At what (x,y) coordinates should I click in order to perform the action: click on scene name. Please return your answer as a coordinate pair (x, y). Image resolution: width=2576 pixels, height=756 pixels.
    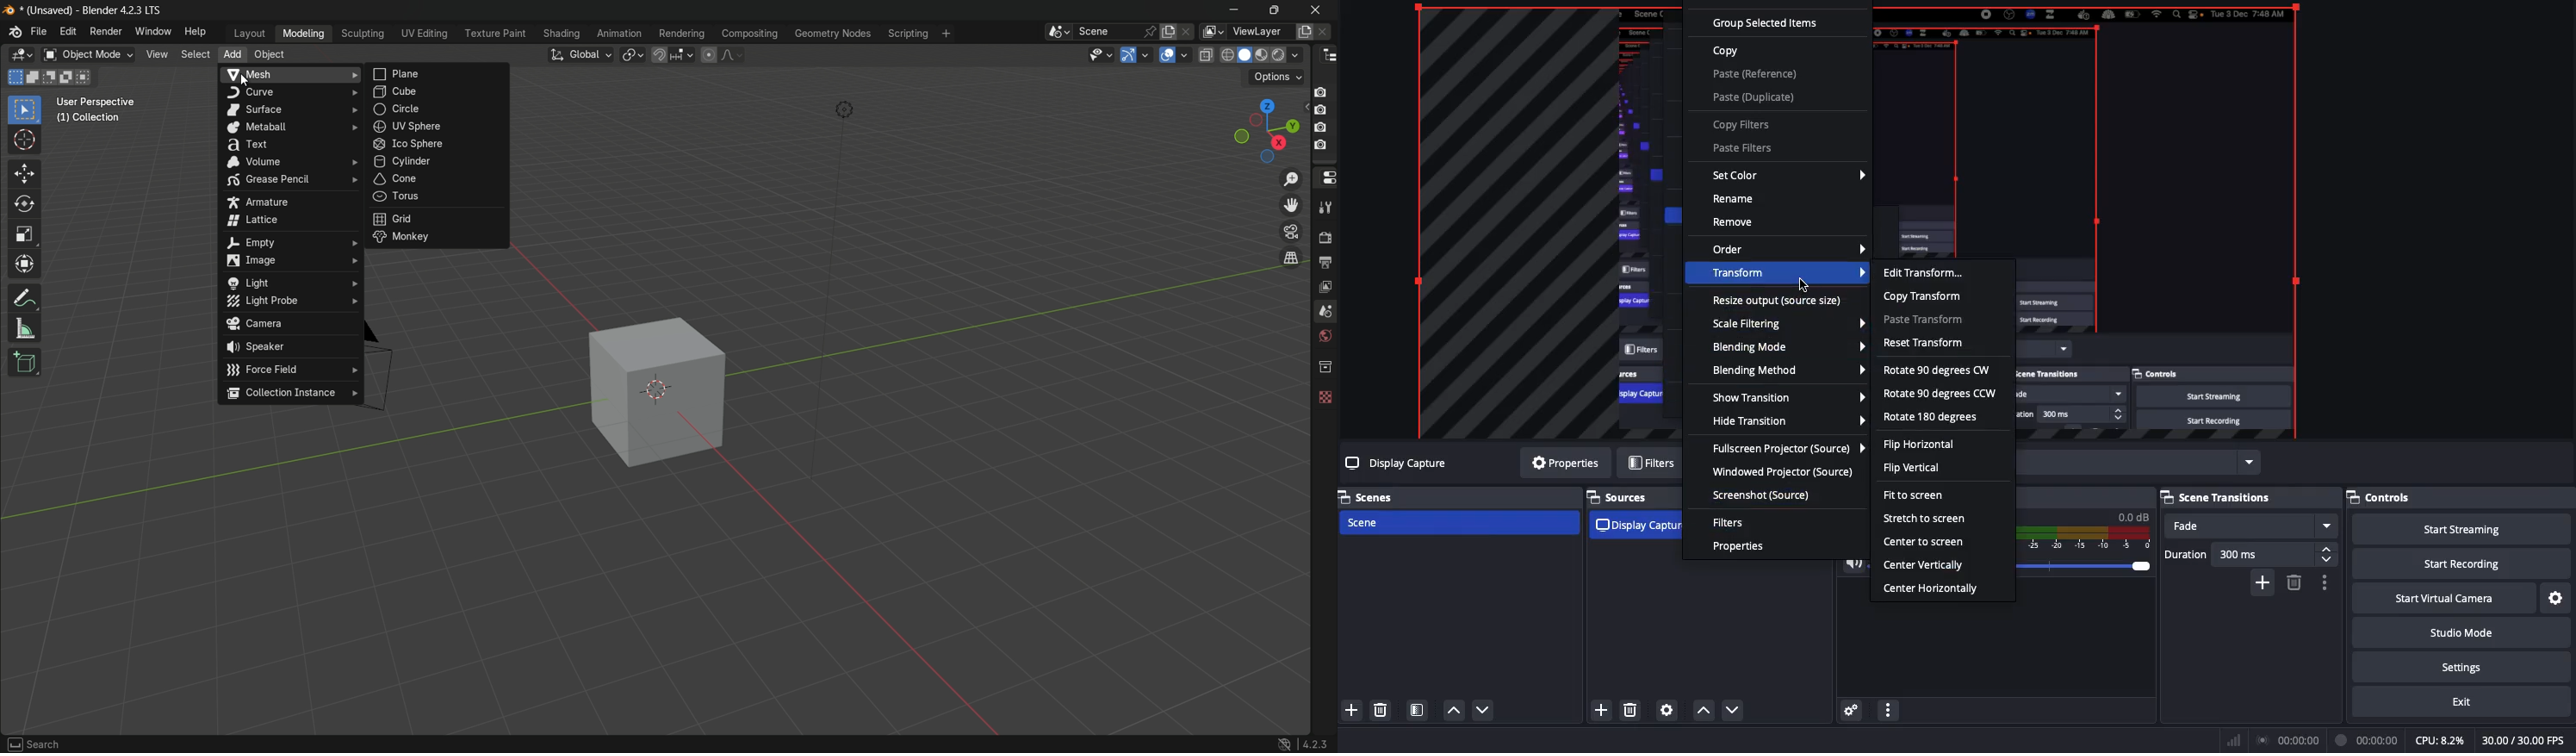
    Looking at the image, I should click on (1106, 32).